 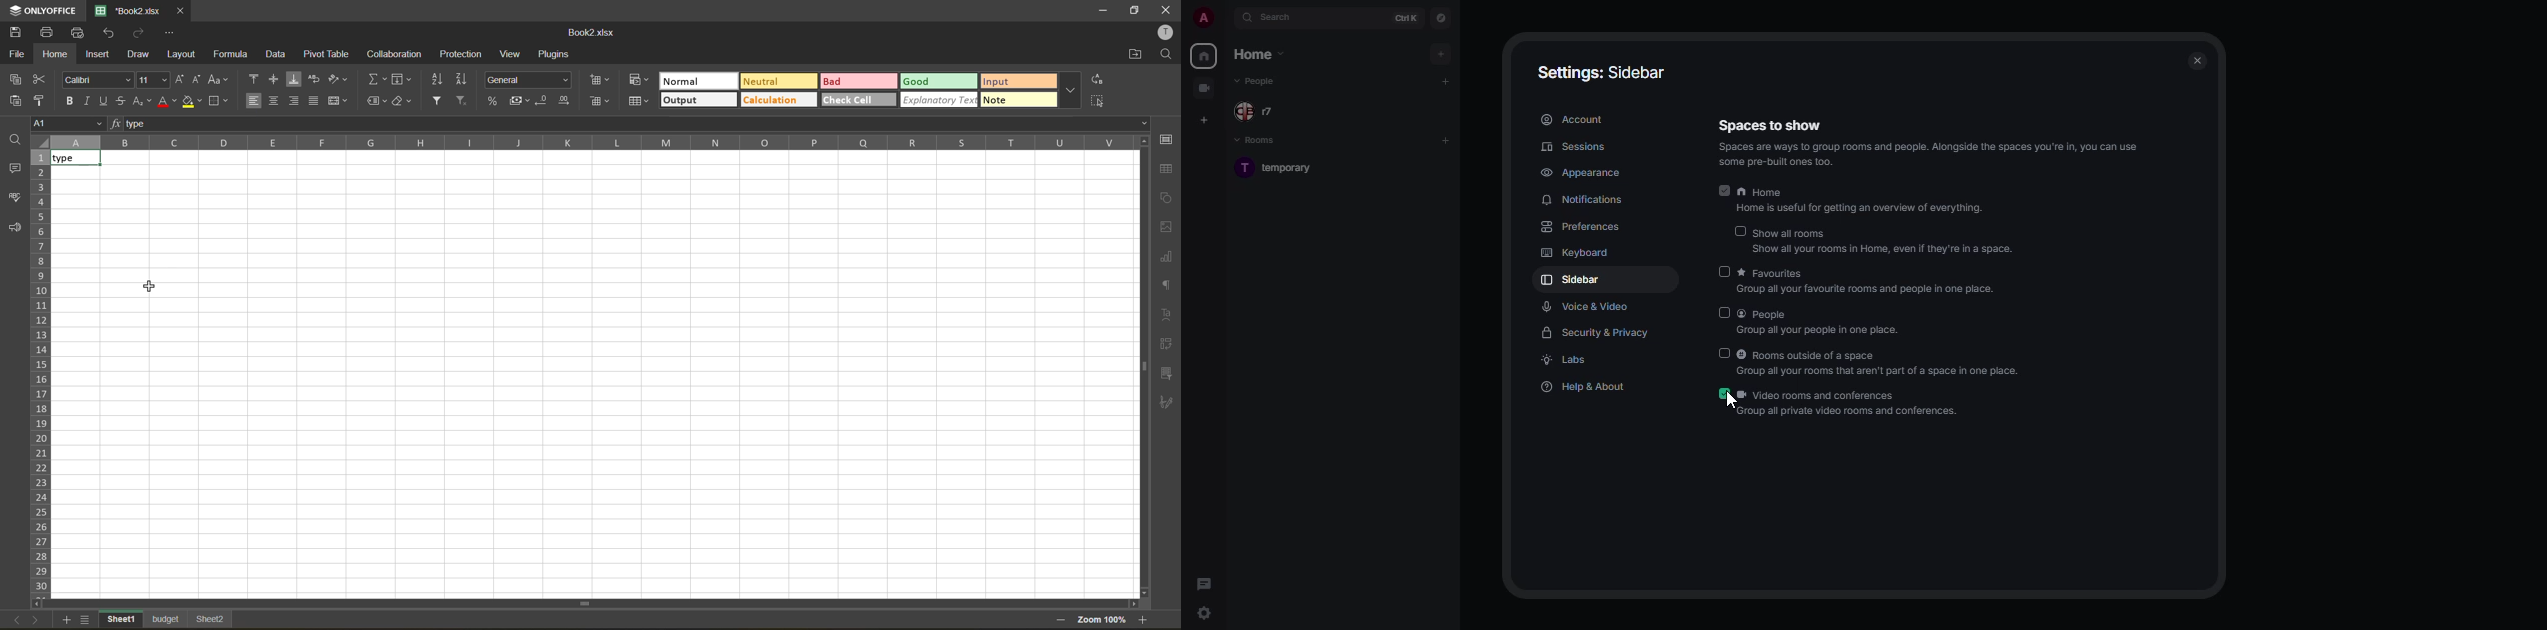 What do you see at coordinates (465, 80) in the screenshot?
I see `sort descending` at bounding box center [465, 80].